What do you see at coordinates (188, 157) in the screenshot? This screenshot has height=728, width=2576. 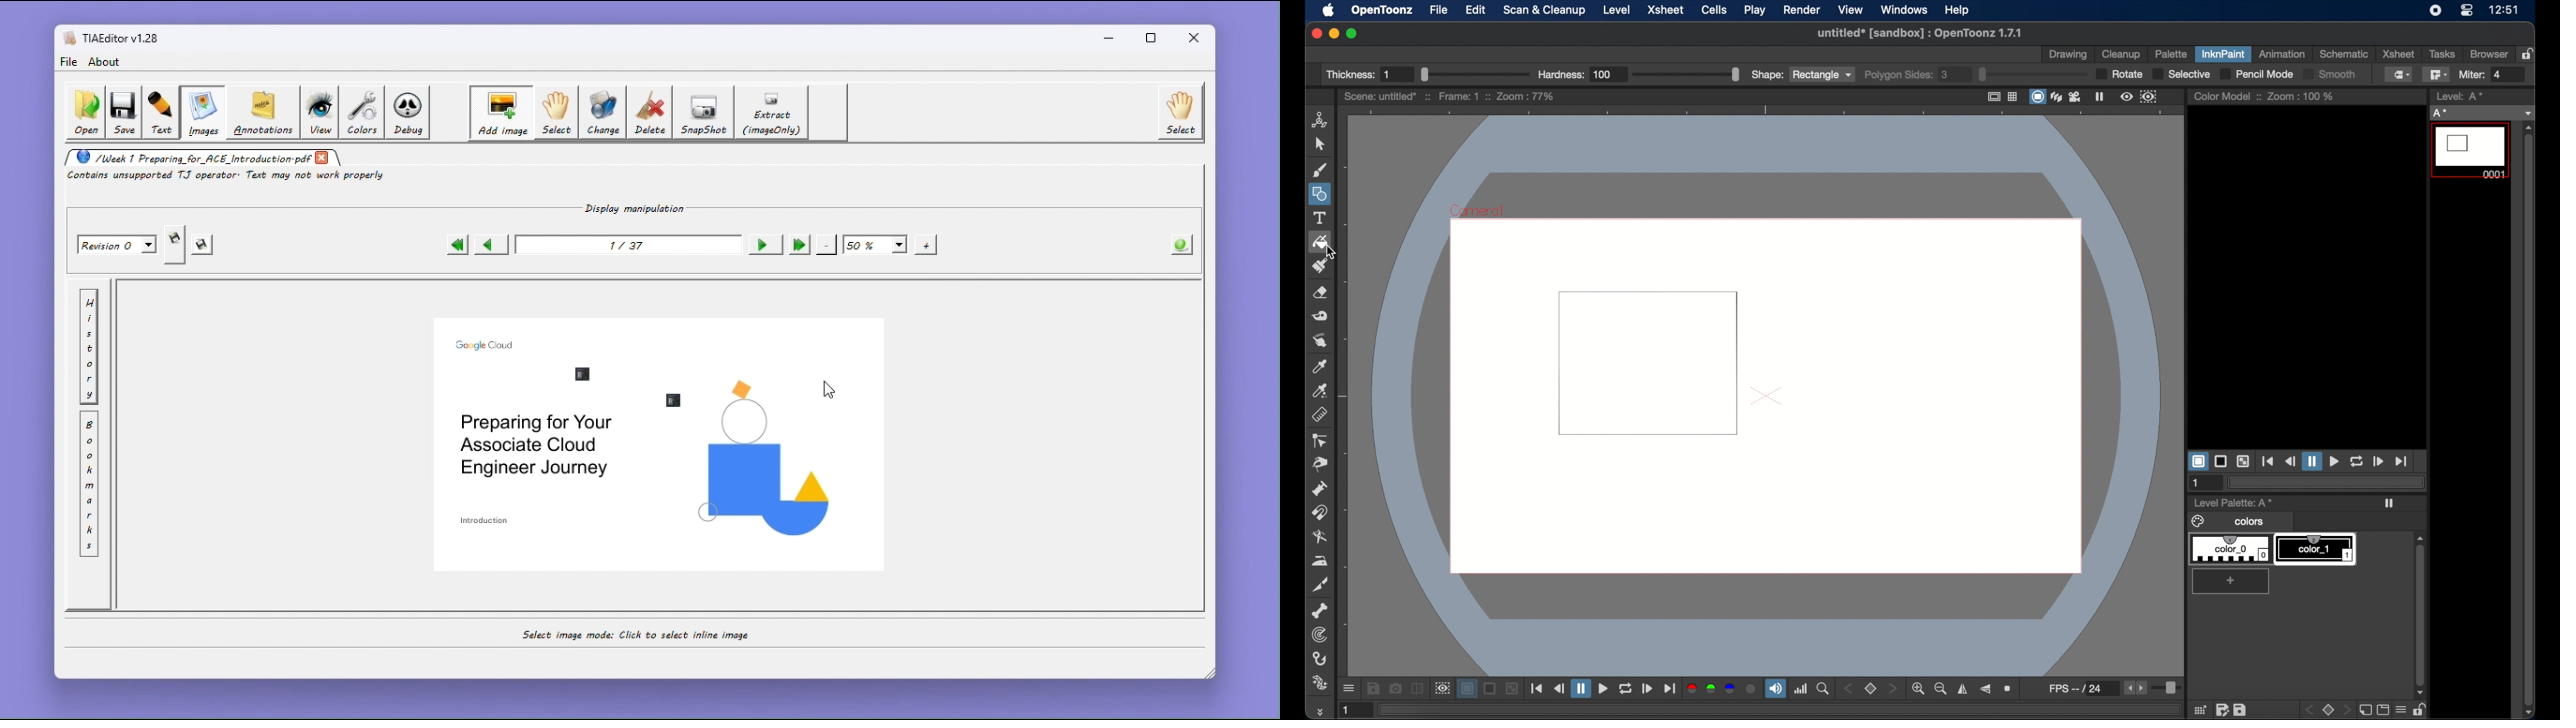 I see `/Week 1 Preparing_for_ACE_Introduction.pdf` at bounding box center [188, 157].